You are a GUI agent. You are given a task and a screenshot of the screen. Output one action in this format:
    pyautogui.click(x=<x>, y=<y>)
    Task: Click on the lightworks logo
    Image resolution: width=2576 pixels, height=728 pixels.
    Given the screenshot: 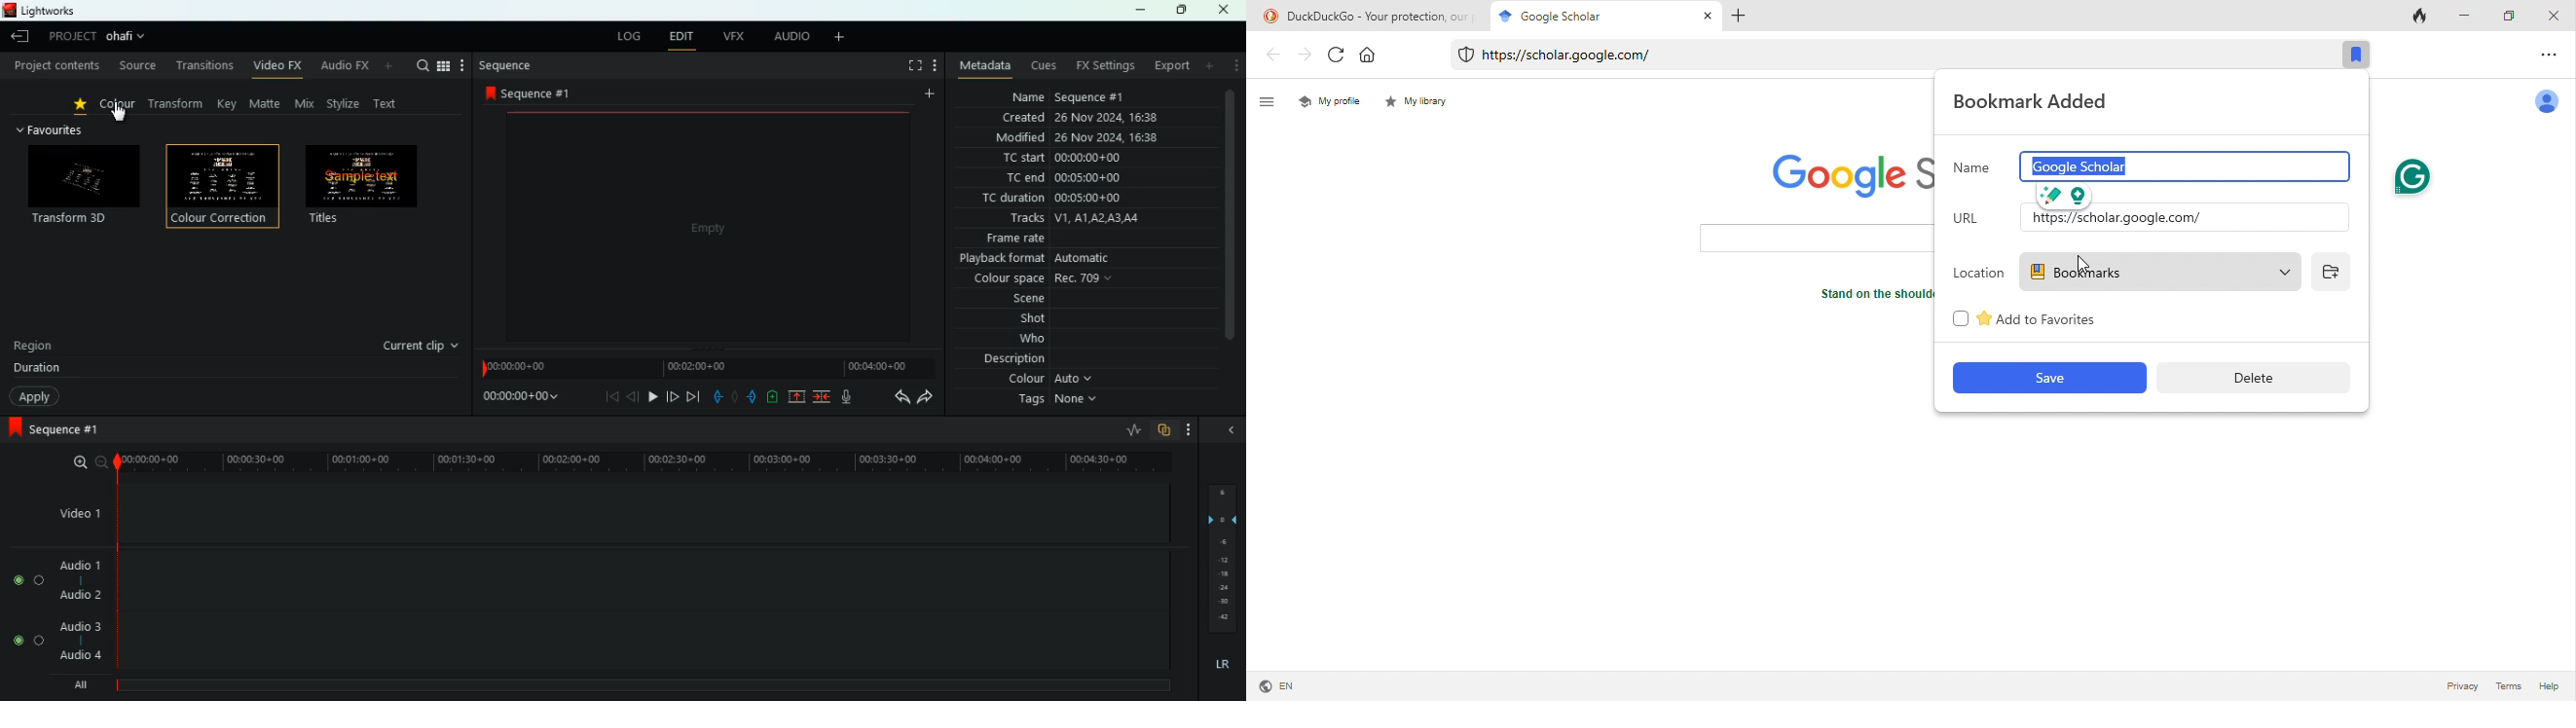 What is the action you would take?
    pyautogui.click(x=8, y=10)
    